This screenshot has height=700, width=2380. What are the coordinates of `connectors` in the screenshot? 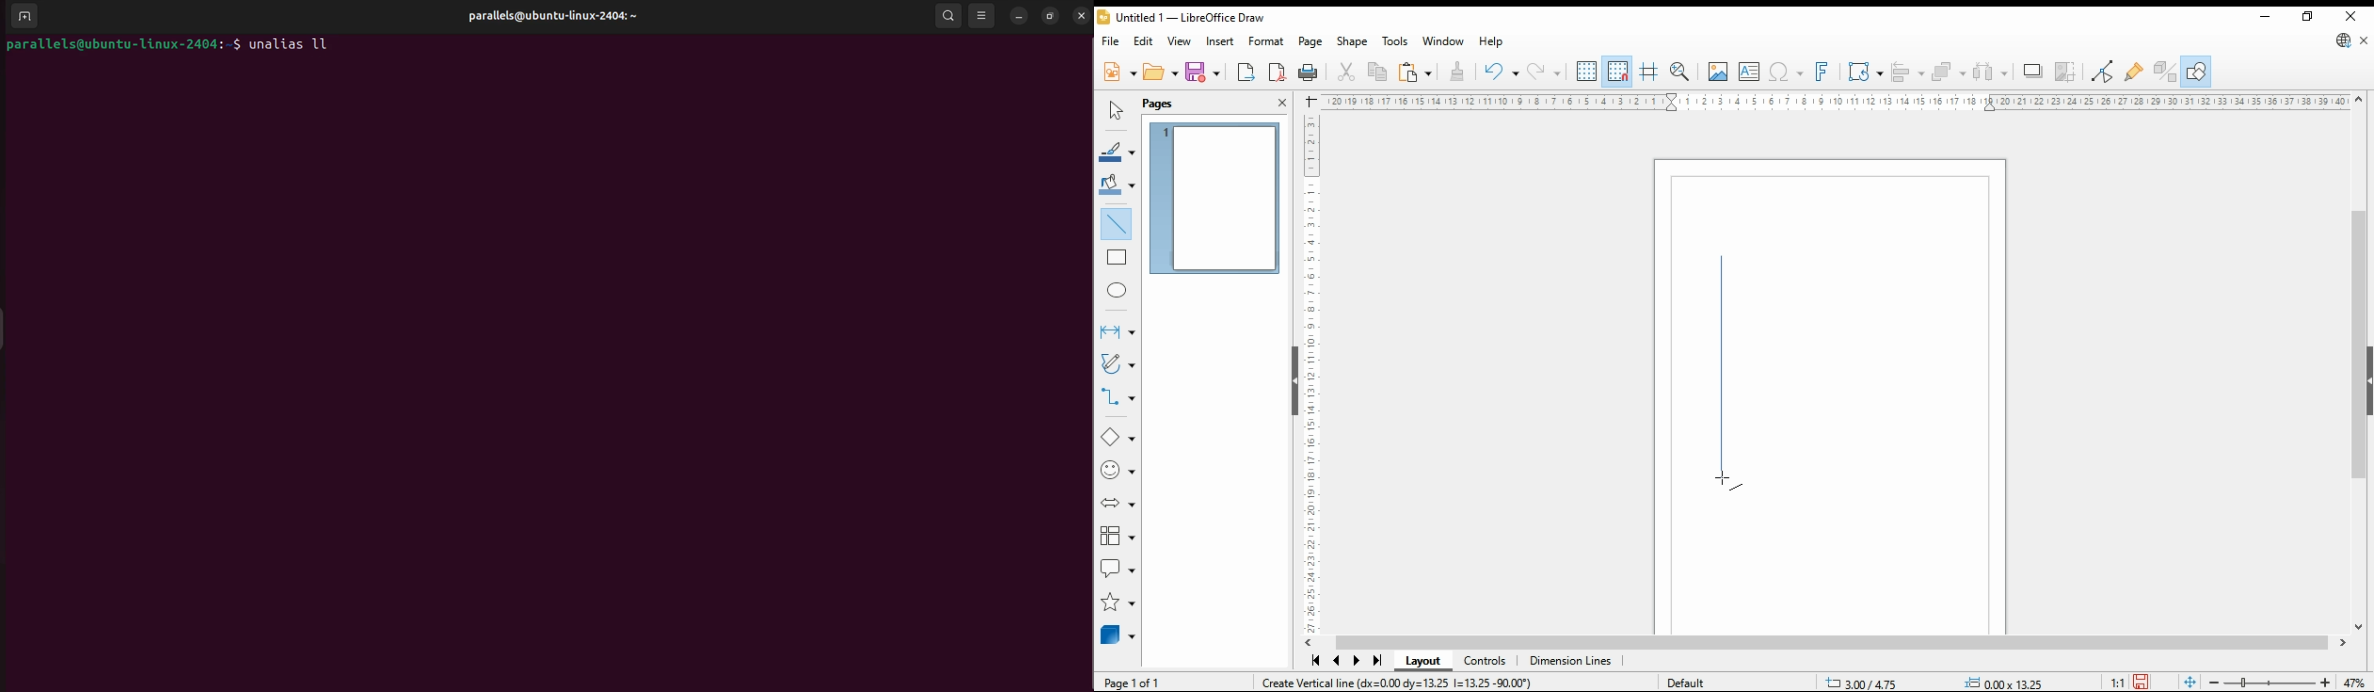 It's located at (1118, 397).